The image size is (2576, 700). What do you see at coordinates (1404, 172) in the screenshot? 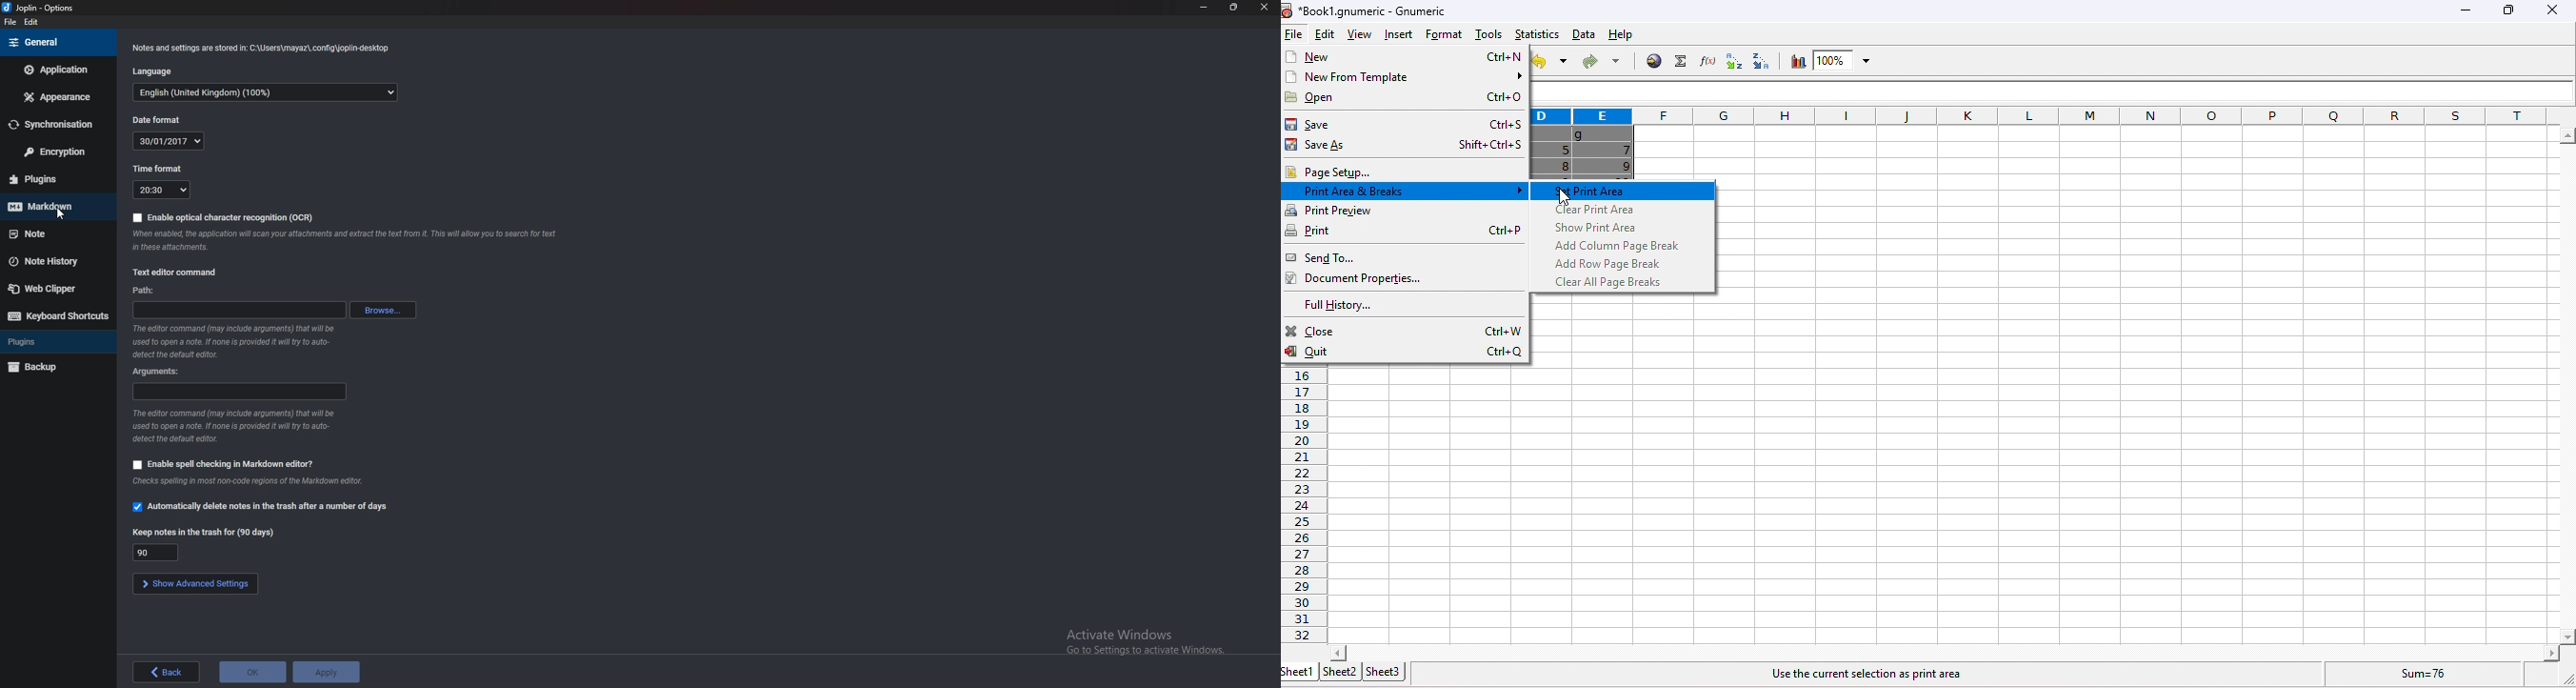
I see `page set up` at bounding box center [1404, 172].